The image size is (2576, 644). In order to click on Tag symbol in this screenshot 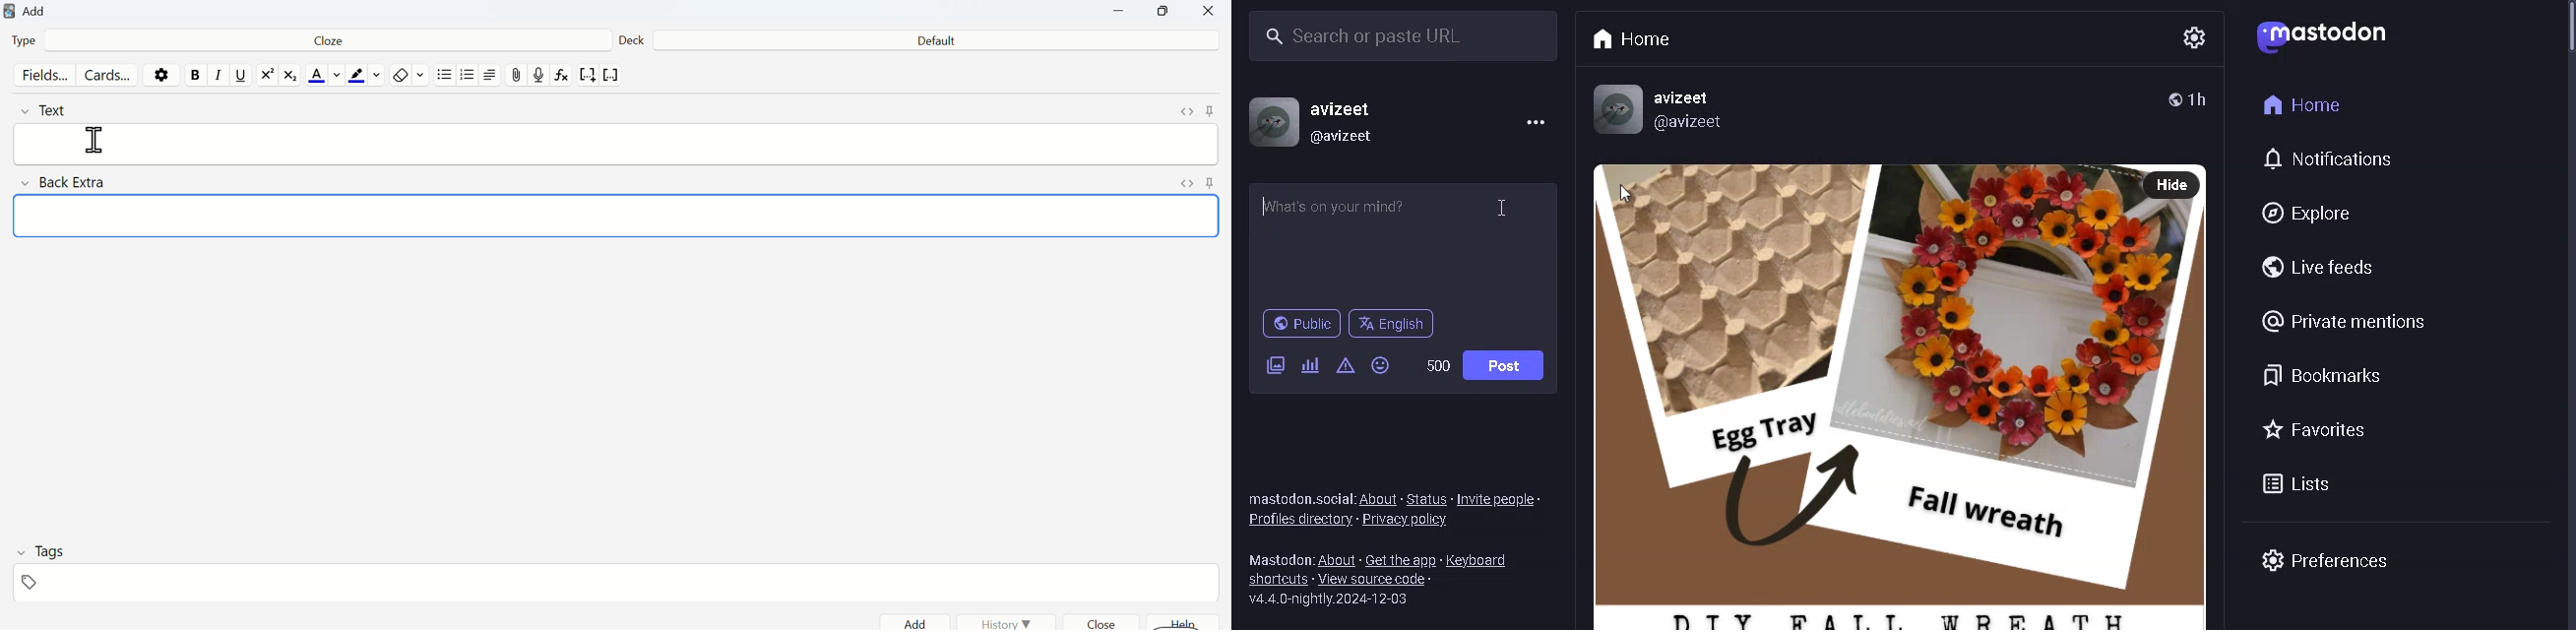, I will do `click(34, 581)`.